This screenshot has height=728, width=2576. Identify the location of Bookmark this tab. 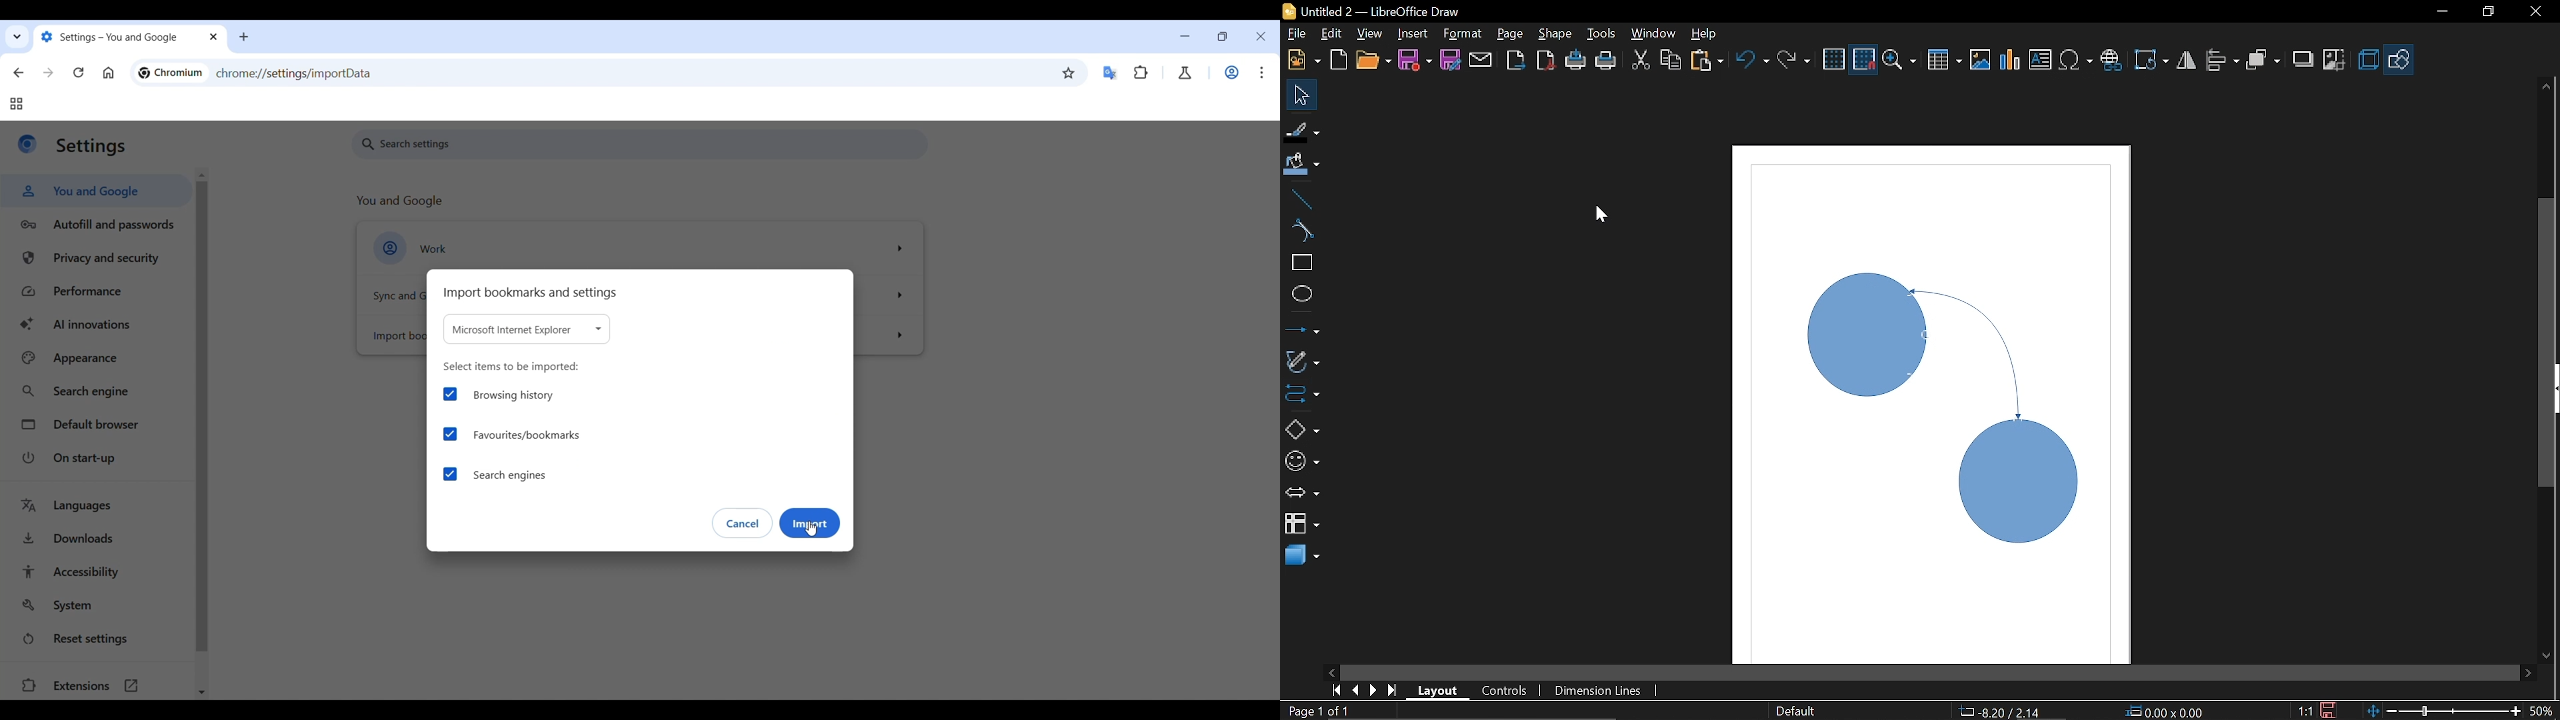
(1069, 73).